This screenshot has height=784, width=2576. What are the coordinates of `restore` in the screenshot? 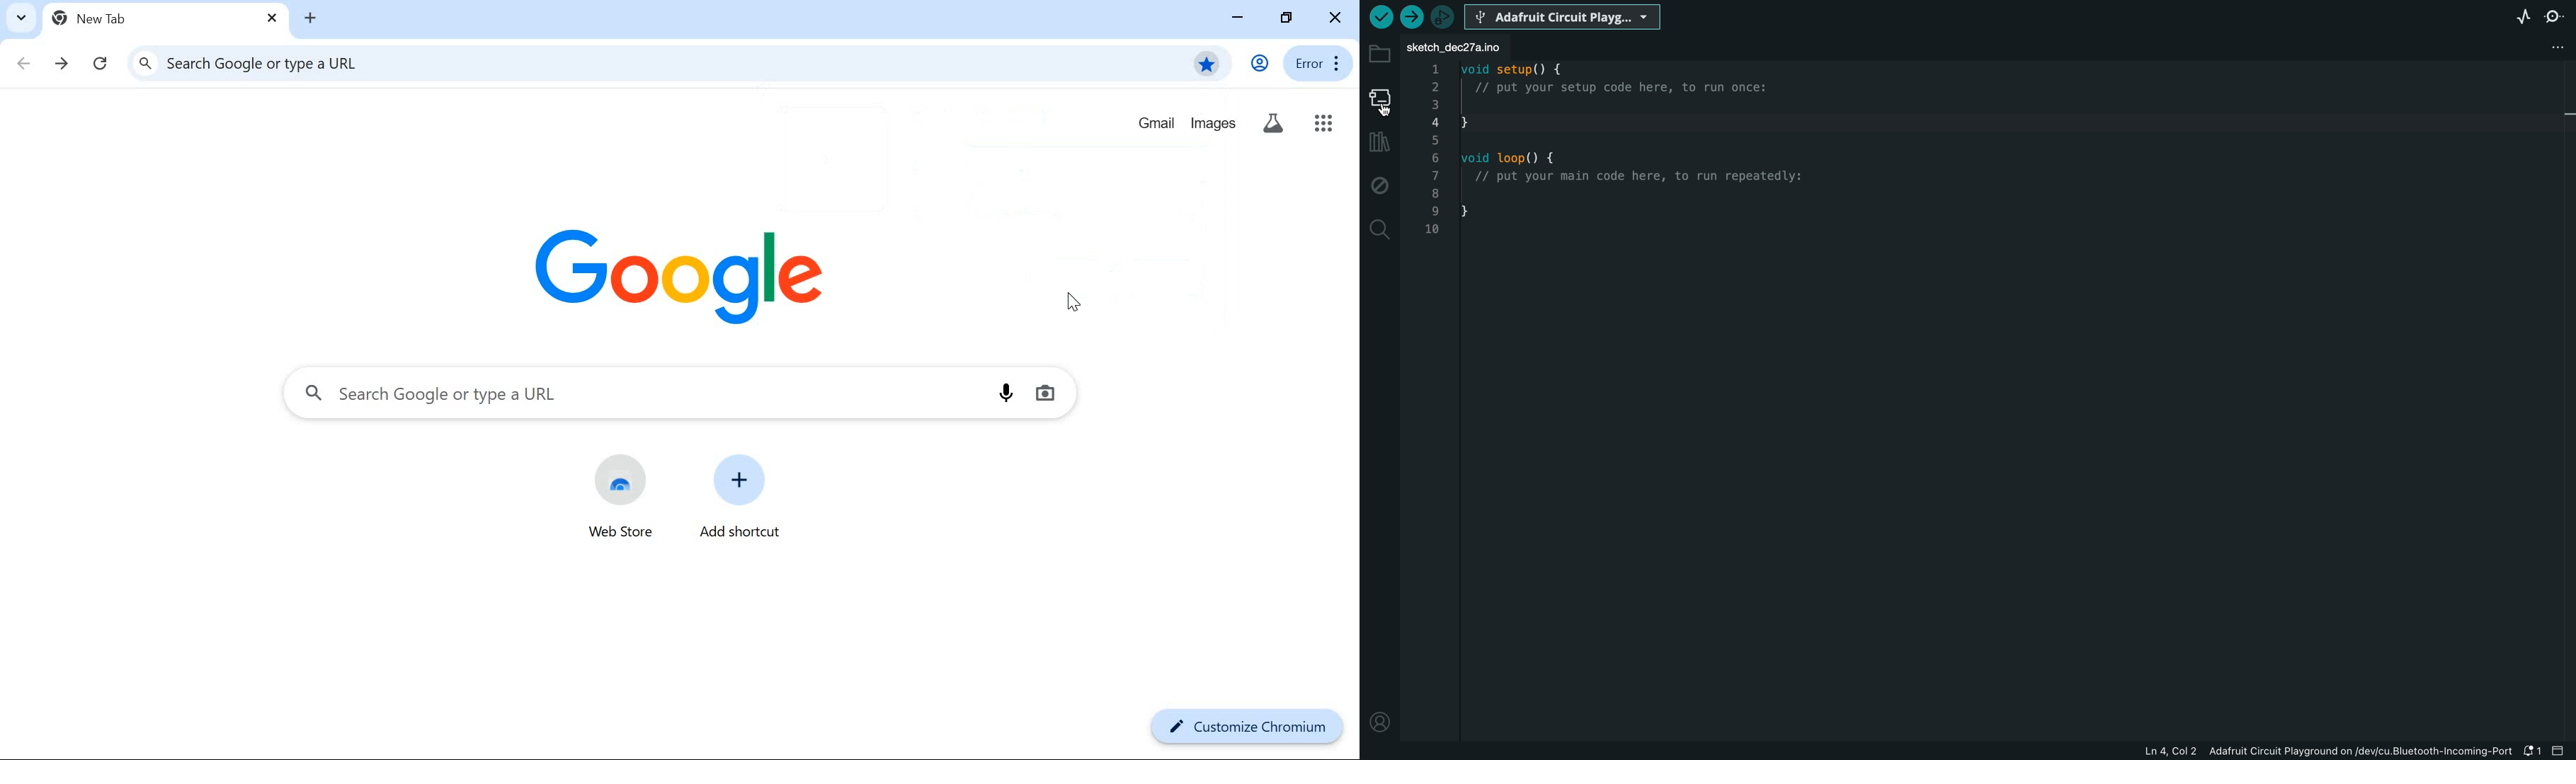 It's located at (1289, 16).